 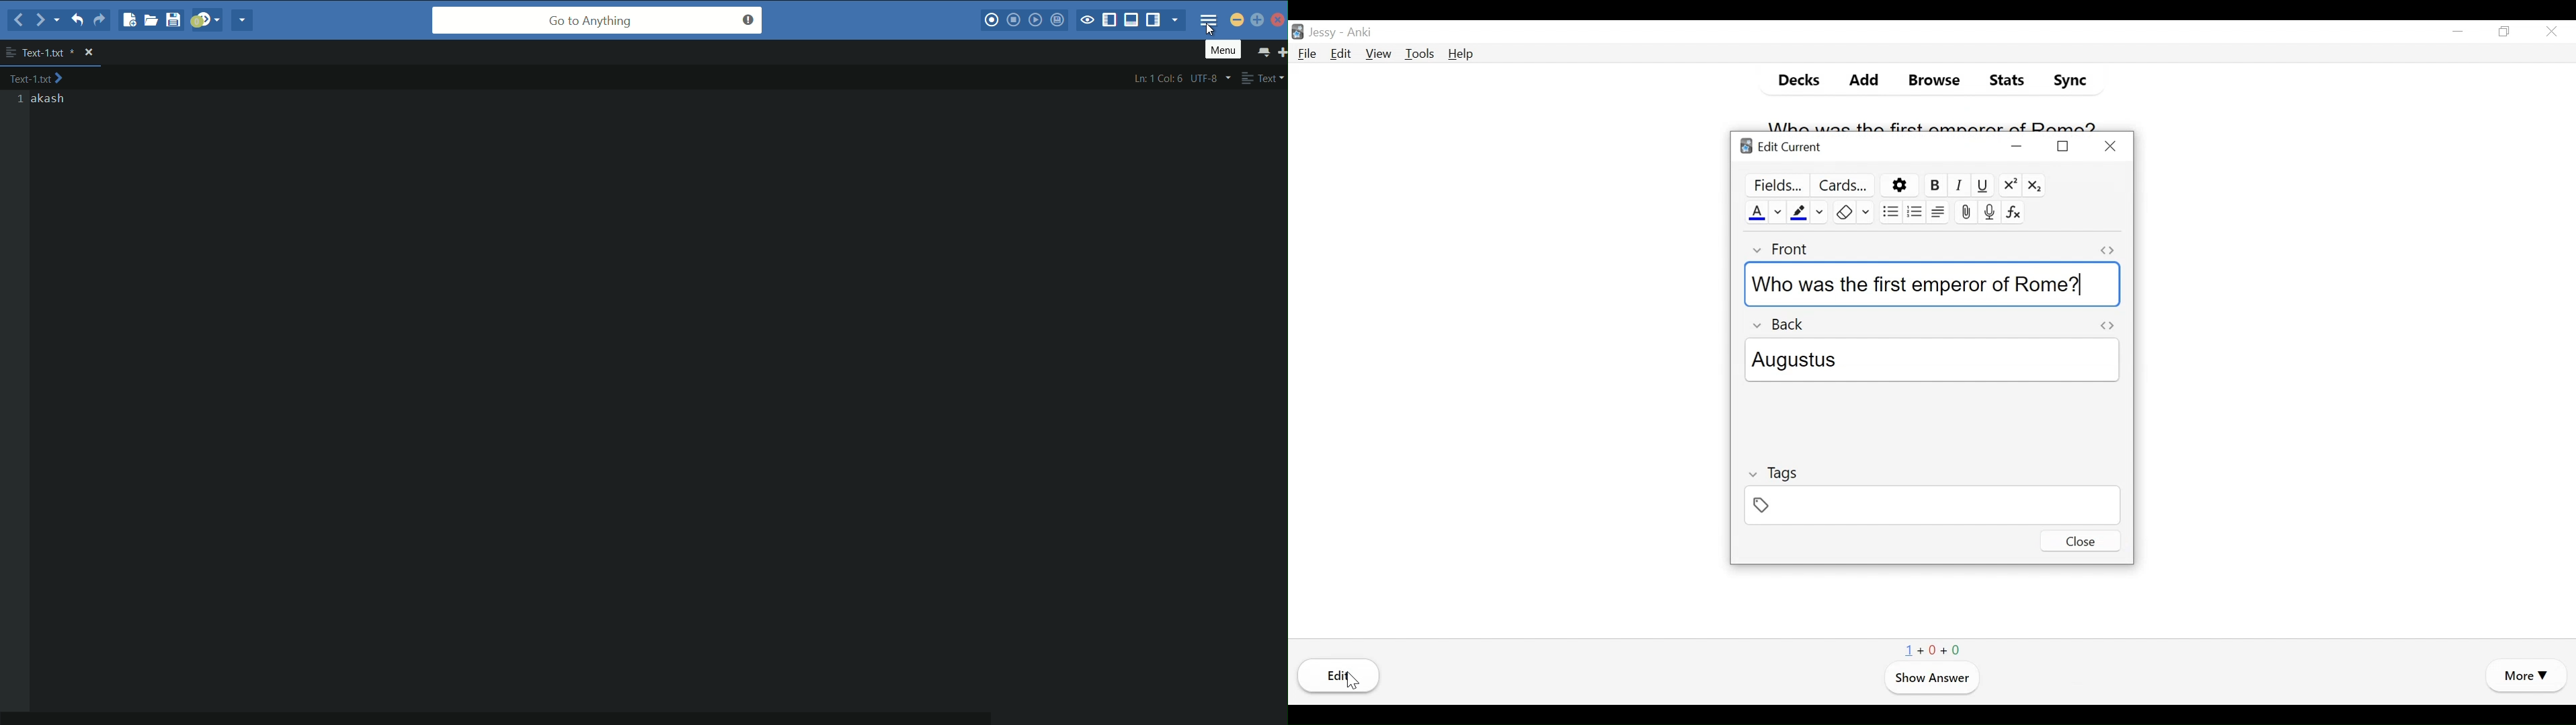 What do you see at coordinates (1930, 80) in the screenshot?
I see `Browse` at bounding box center [1930, 80].